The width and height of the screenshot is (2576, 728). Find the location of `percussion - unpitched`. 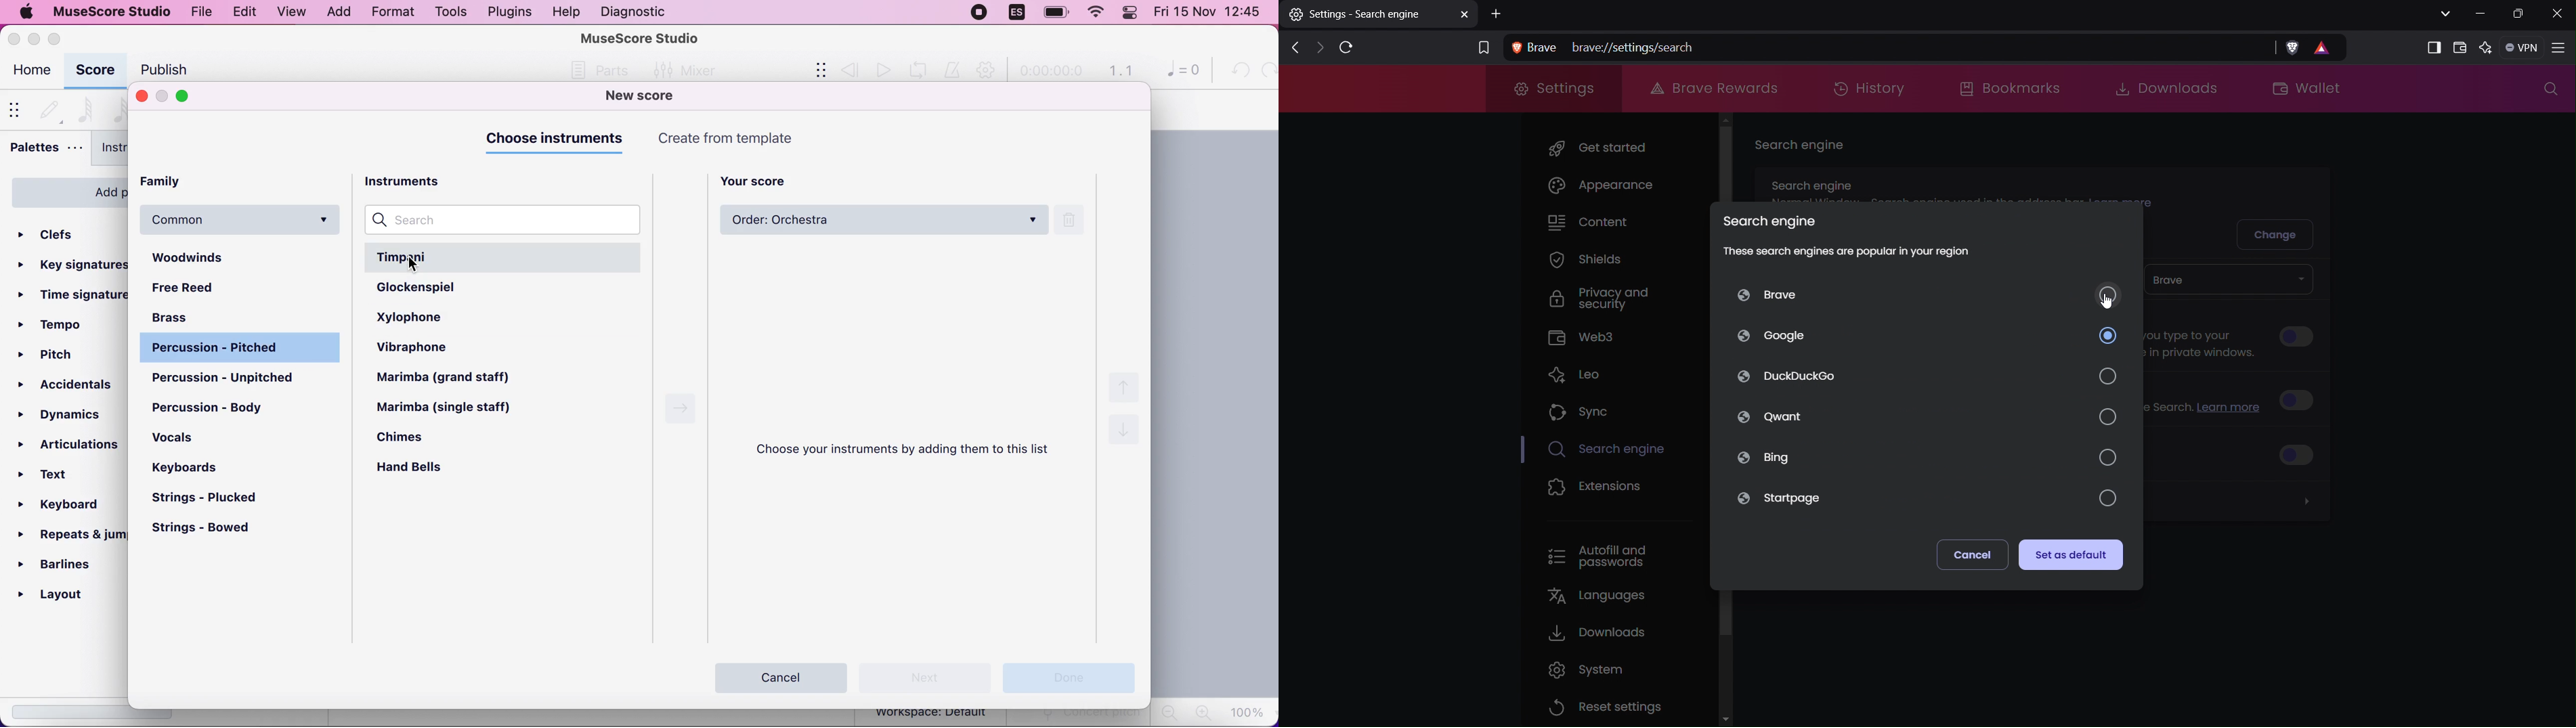

percussion - unpitched is located at coordinates (242, 378).